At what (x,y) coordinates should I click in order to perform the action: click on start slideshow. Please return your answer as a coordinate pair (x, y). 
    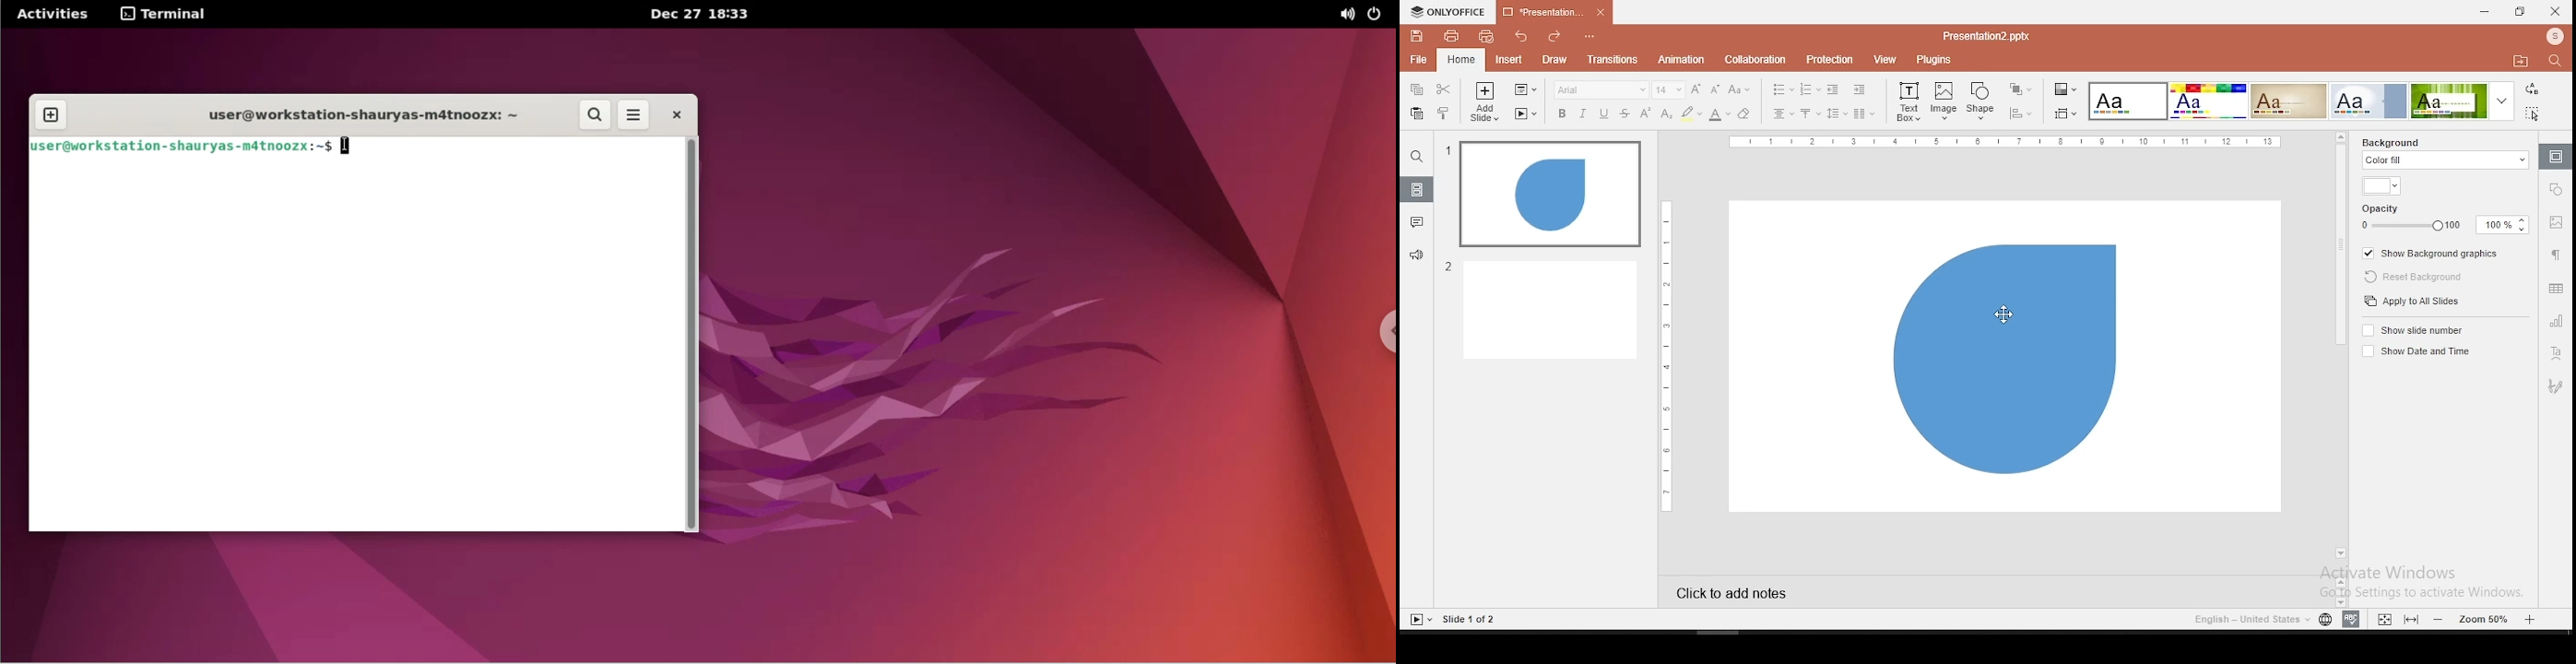
    Looking at the image, I should click on (1421, 620).